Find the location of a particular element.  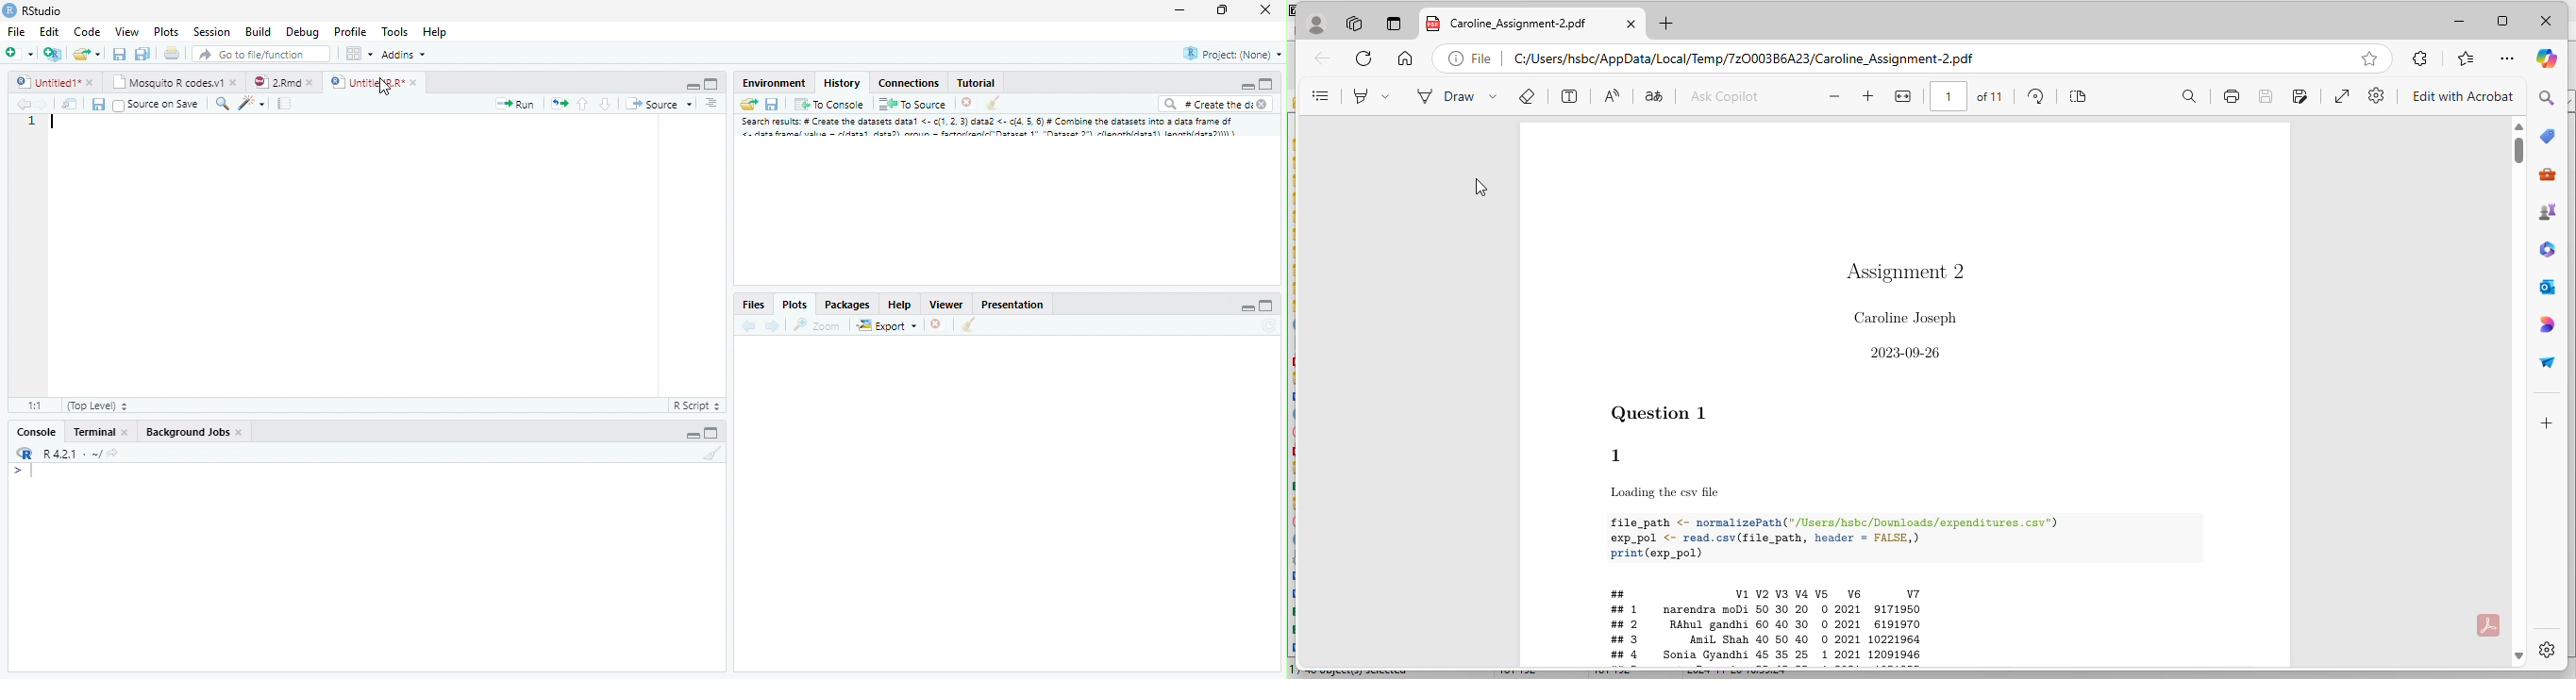

zoom in is located at coordinates (1868, 95).